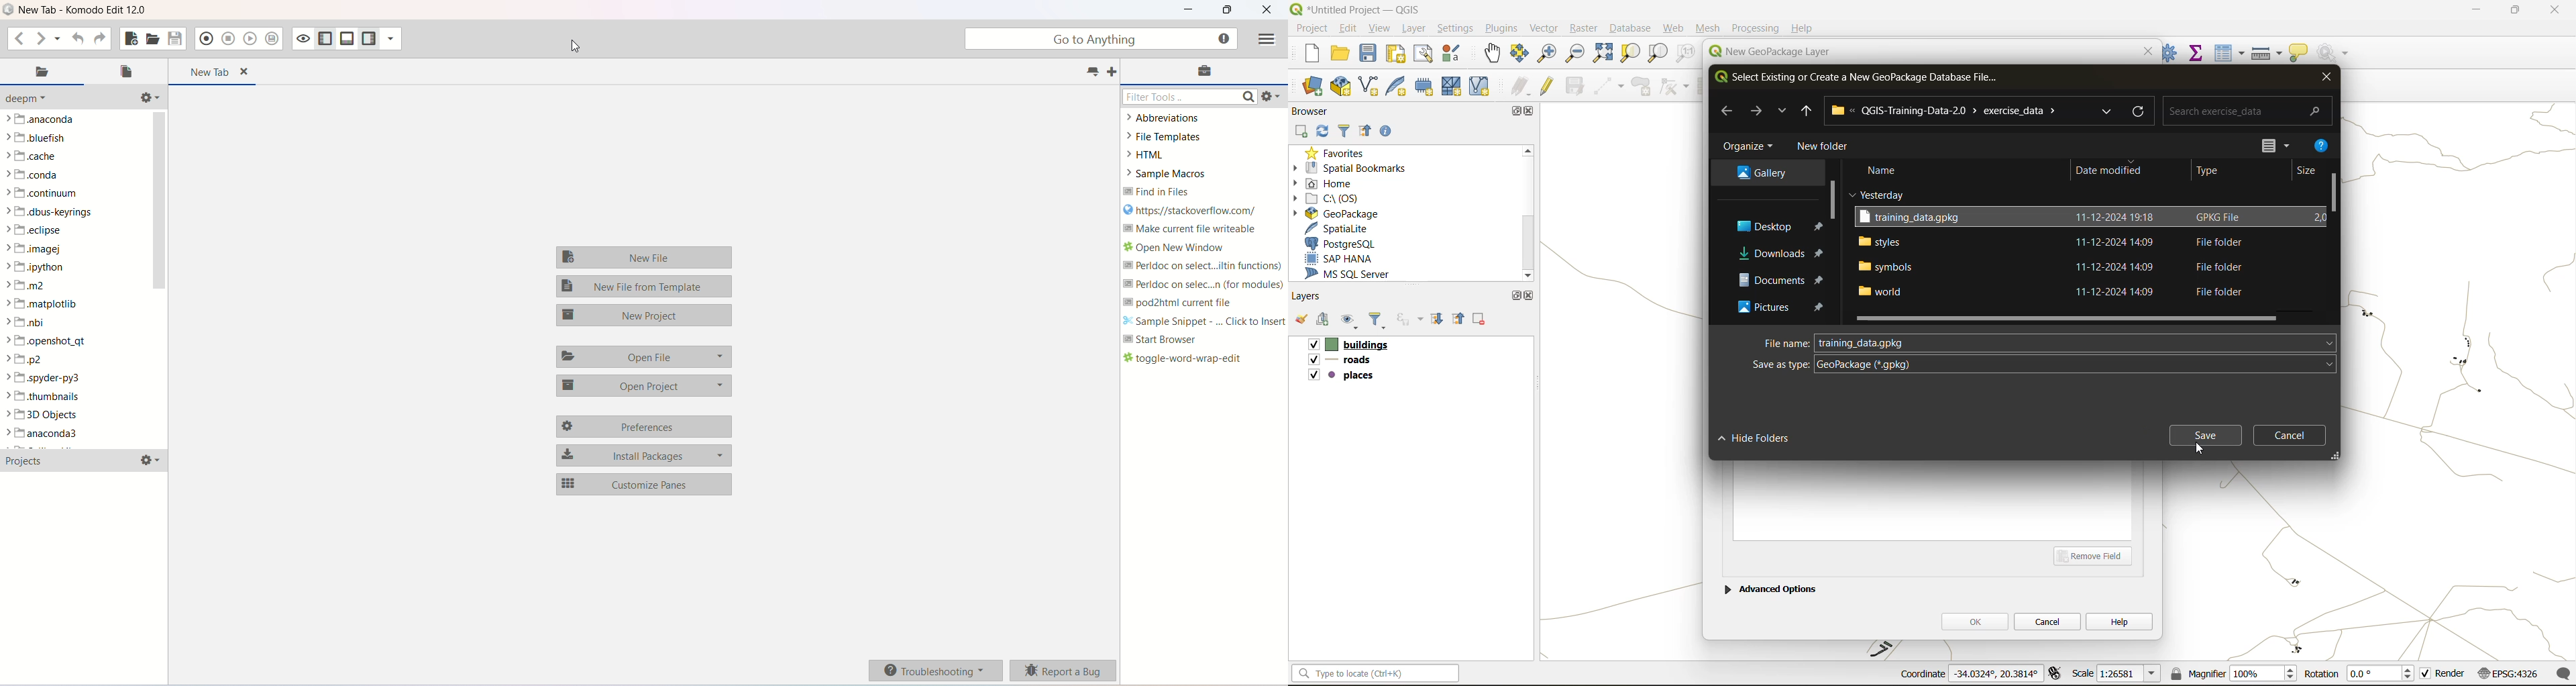 This screenshot has width=2576, height=700. What do you see at coordinates (2108, 111) in the screenshot?
I see `explore` at bounding box center [2108, 111].